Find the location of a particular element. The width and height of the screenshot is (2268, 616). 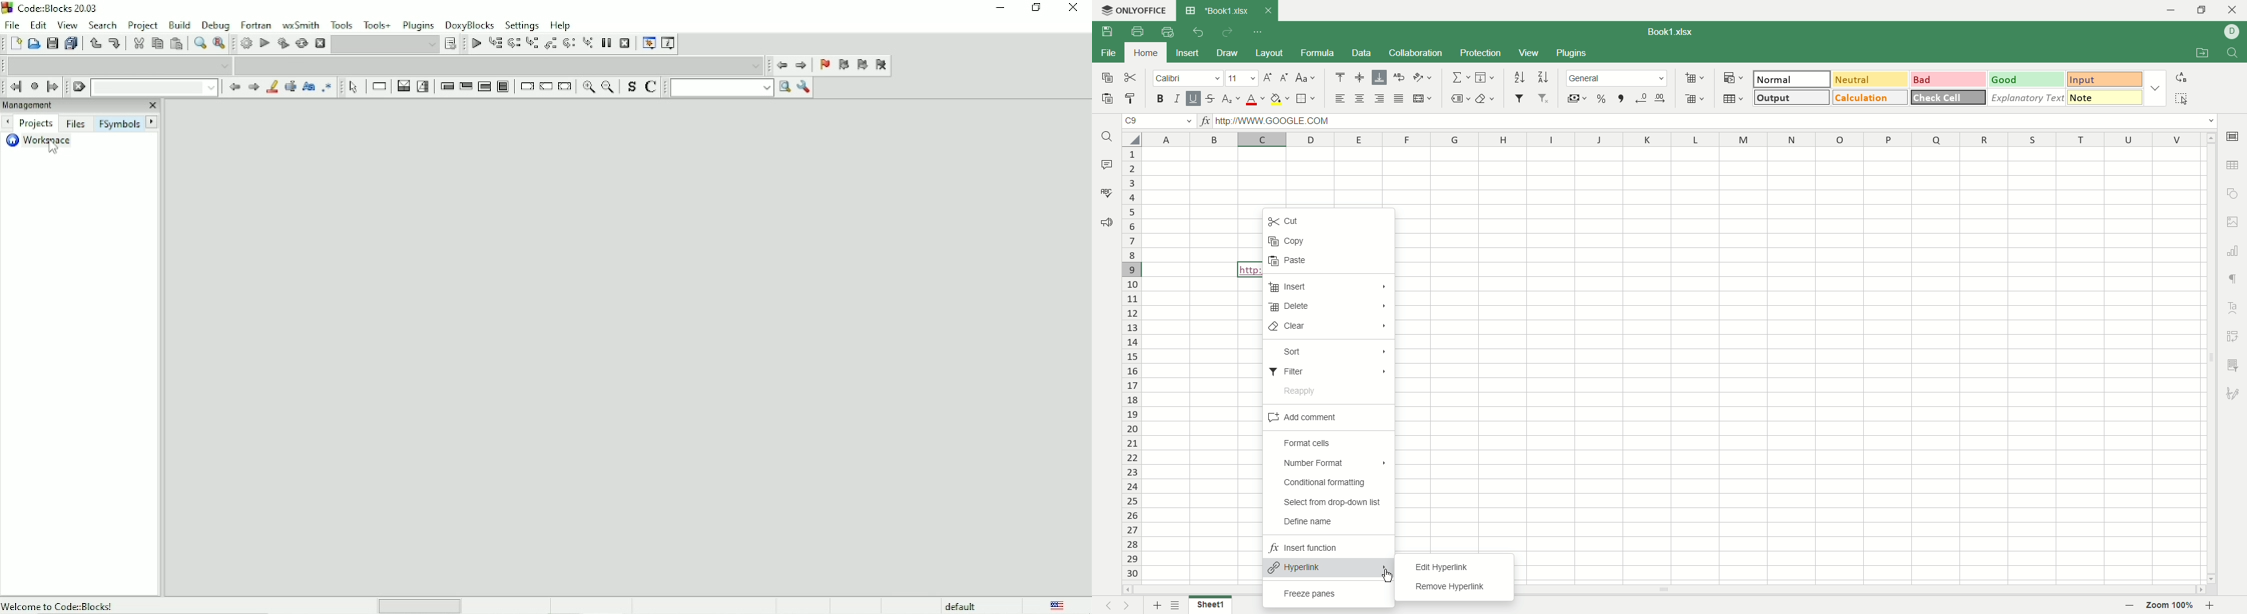

Jump back is located at coordinates (13, 86).